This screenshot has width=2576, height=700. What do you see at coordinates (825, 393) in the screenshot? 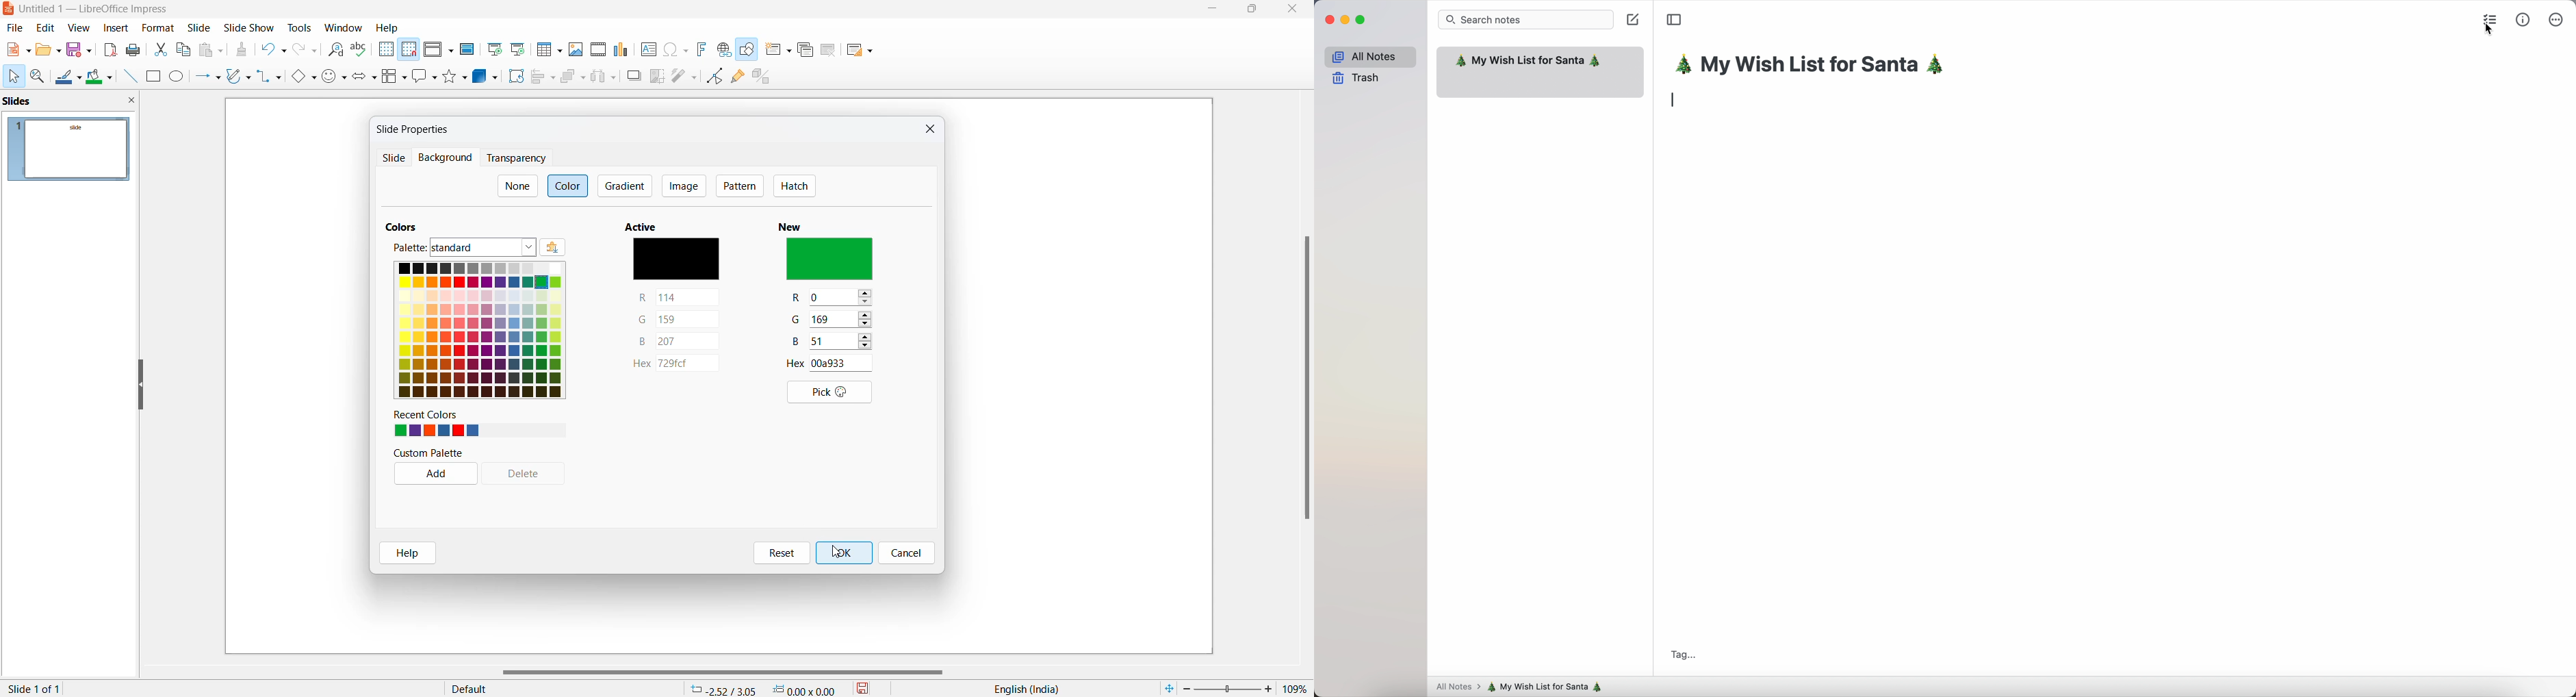
I see `pick` at bounding box center [825, 393].